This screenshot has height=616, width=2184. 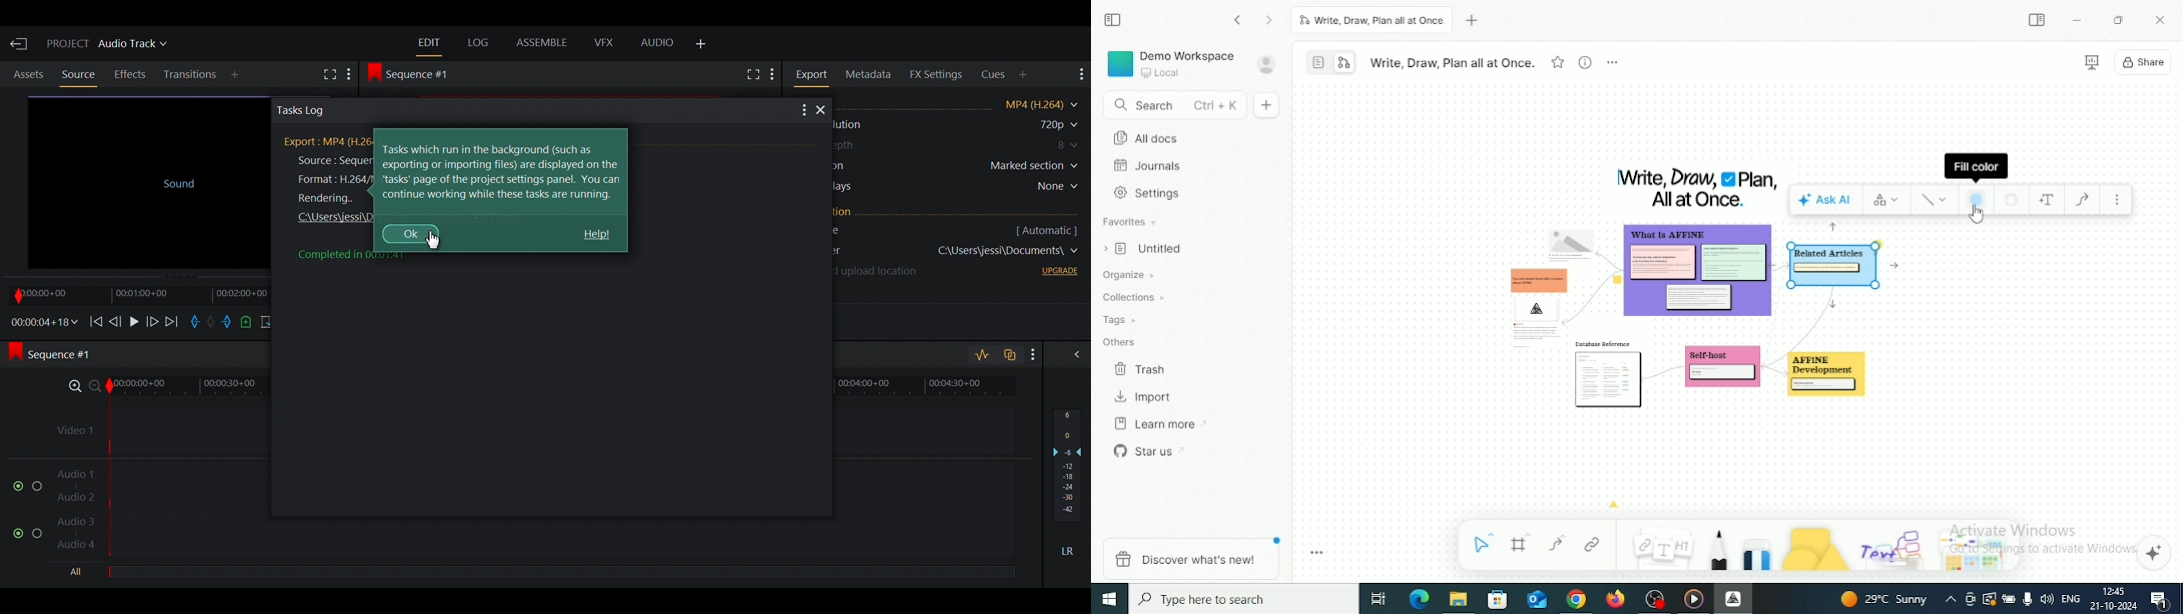 What do you see at coordinates (1161, 424) in the screenshot?
I see `Learn more` at bounding box center [1161, 424].